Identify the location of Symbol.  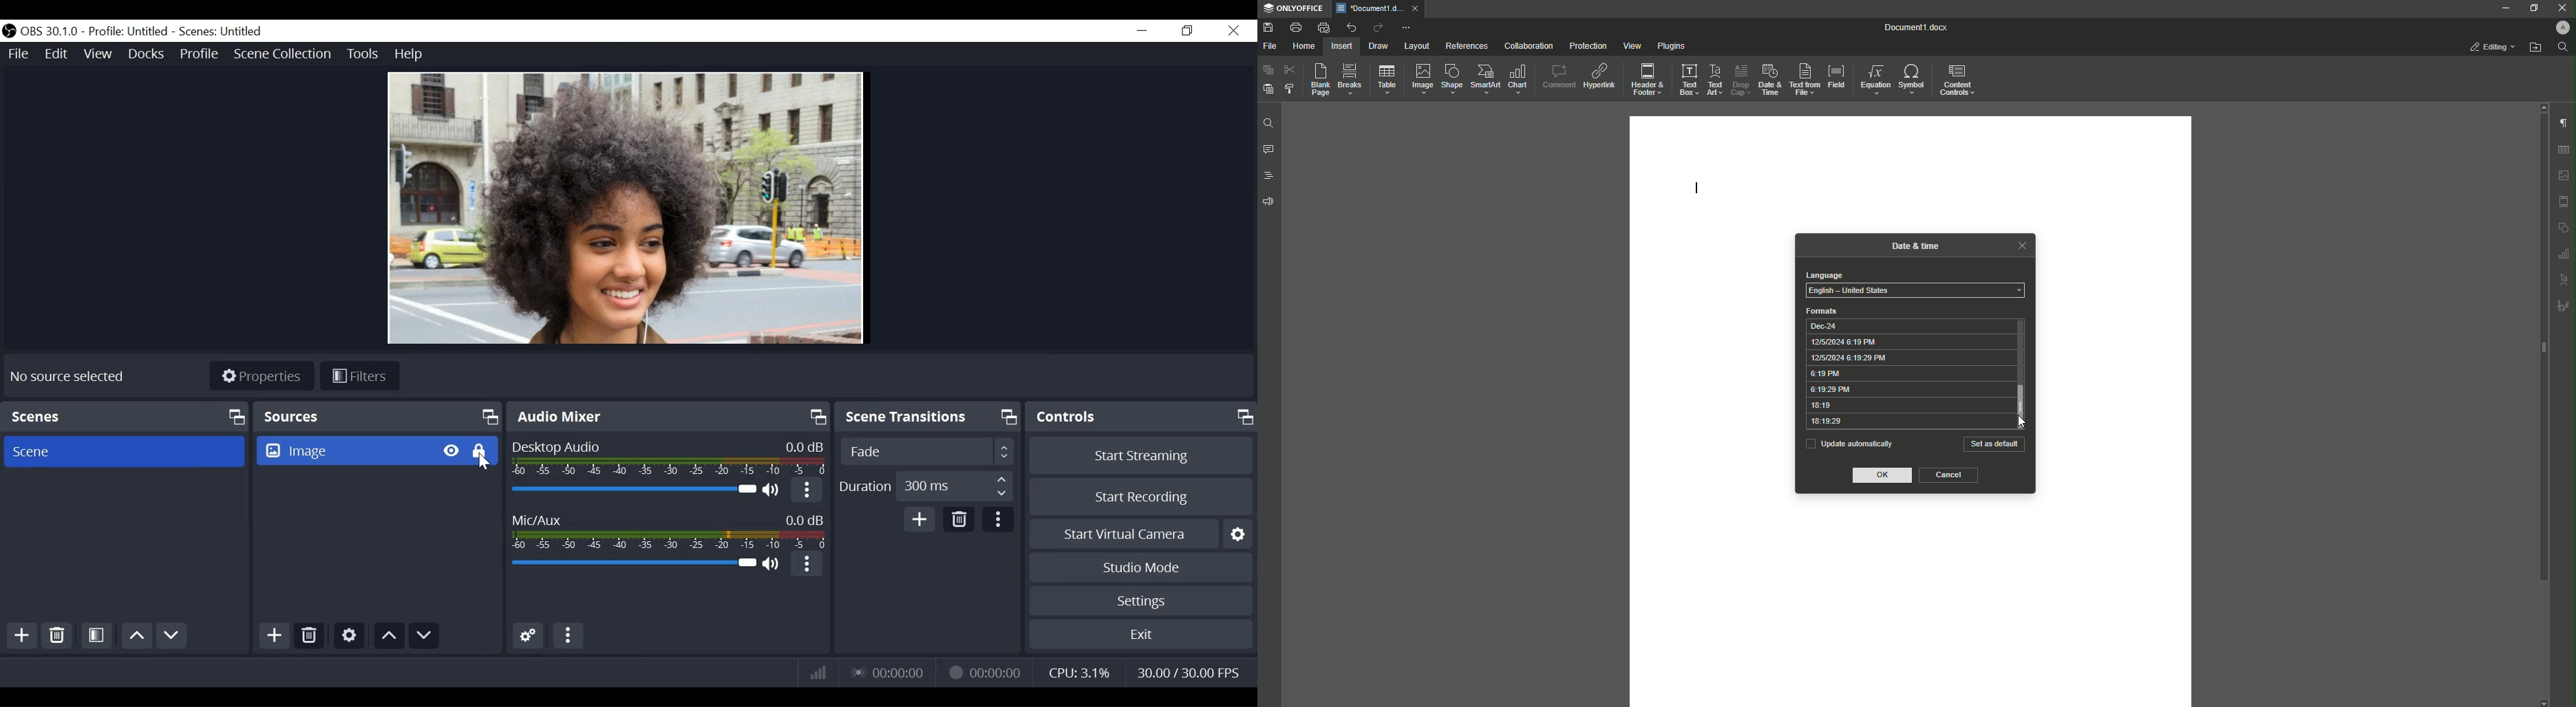
(1913, 80).